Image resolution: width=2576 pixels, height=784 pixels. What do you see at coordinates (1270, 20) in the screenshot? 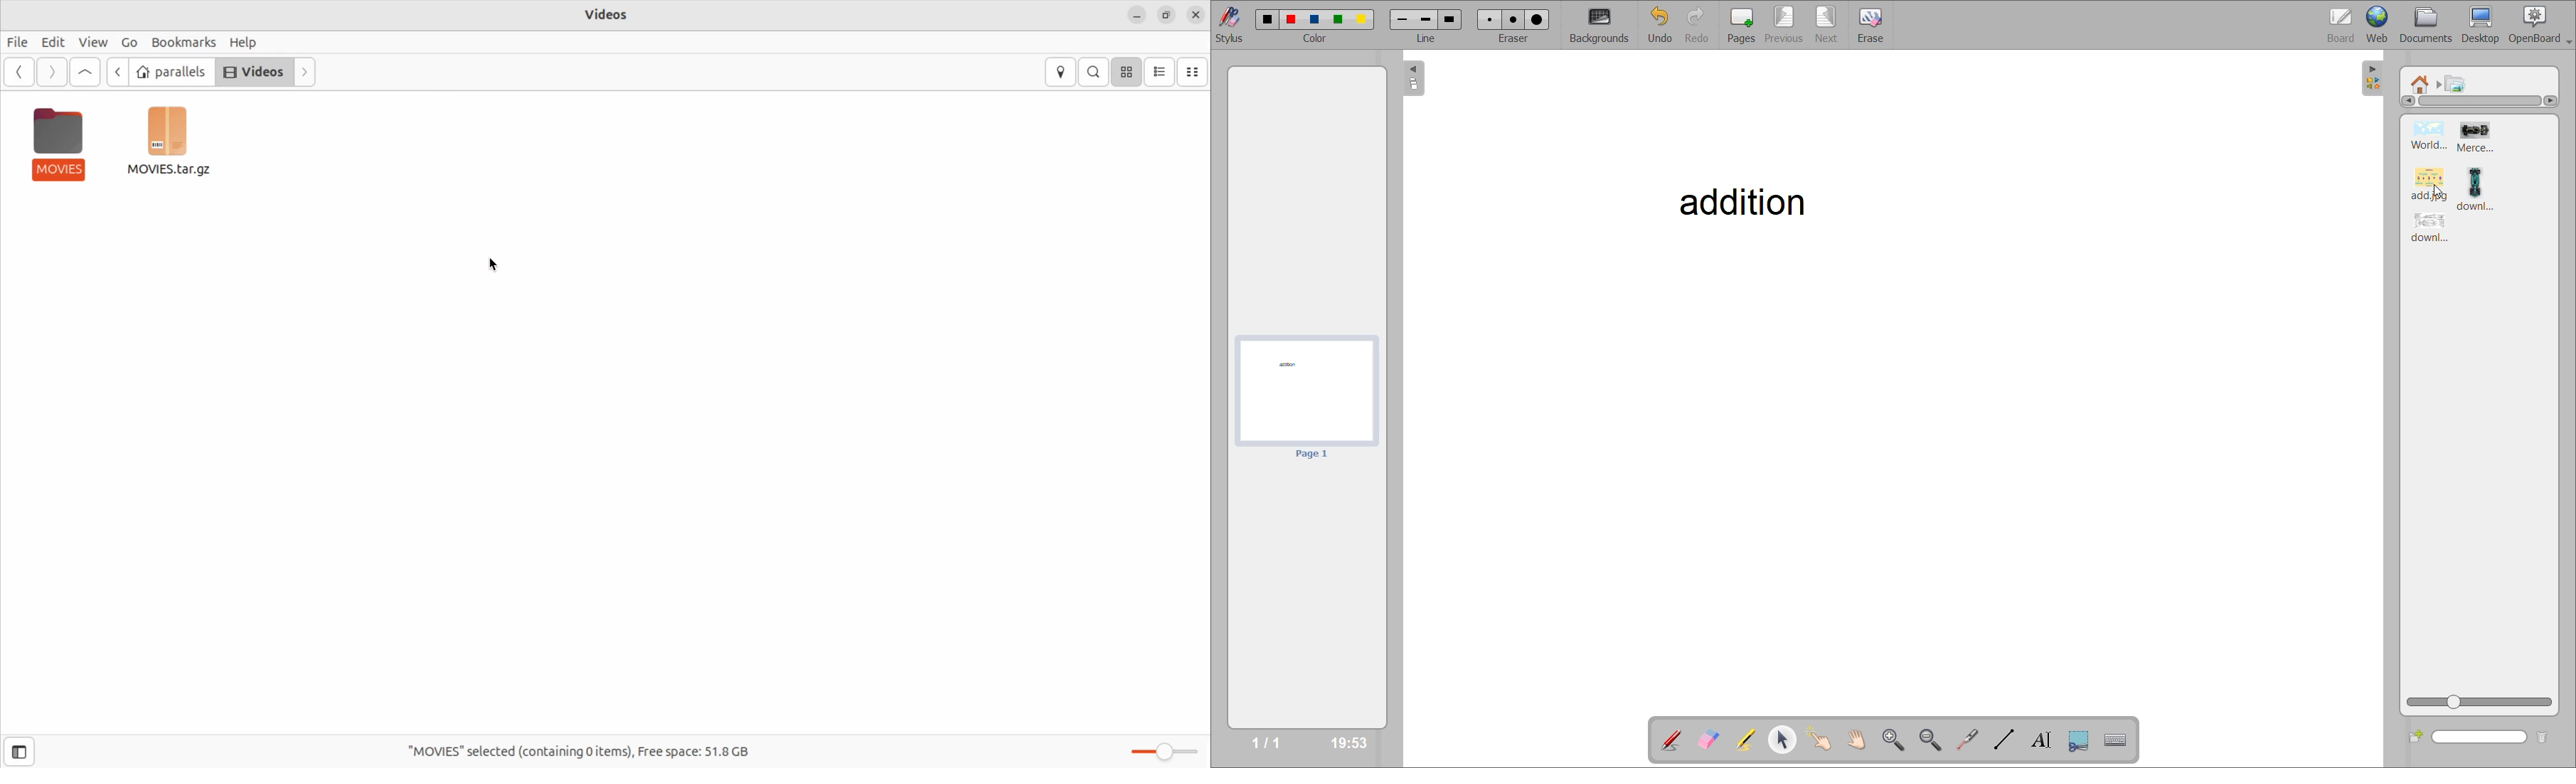
I see `color 1` at bounding box center [1270, 20].